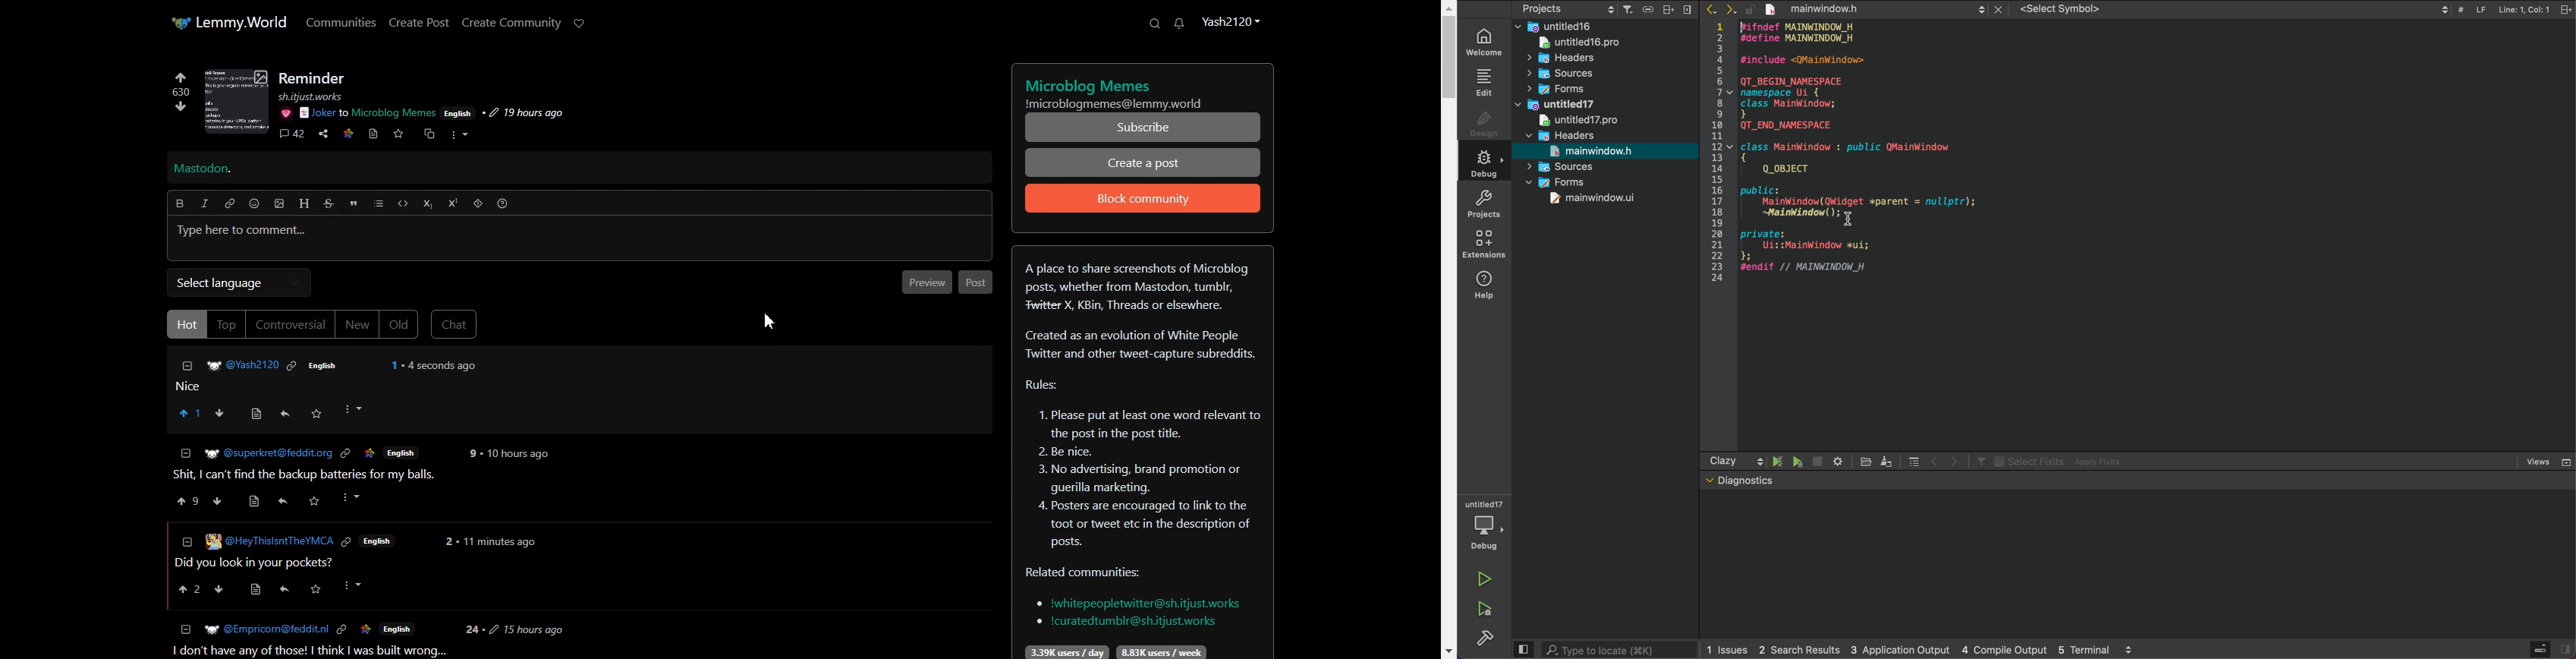 The width and height of the screenshot is (2576, 672). I want to click on Hyperlink, so click(230, 203).